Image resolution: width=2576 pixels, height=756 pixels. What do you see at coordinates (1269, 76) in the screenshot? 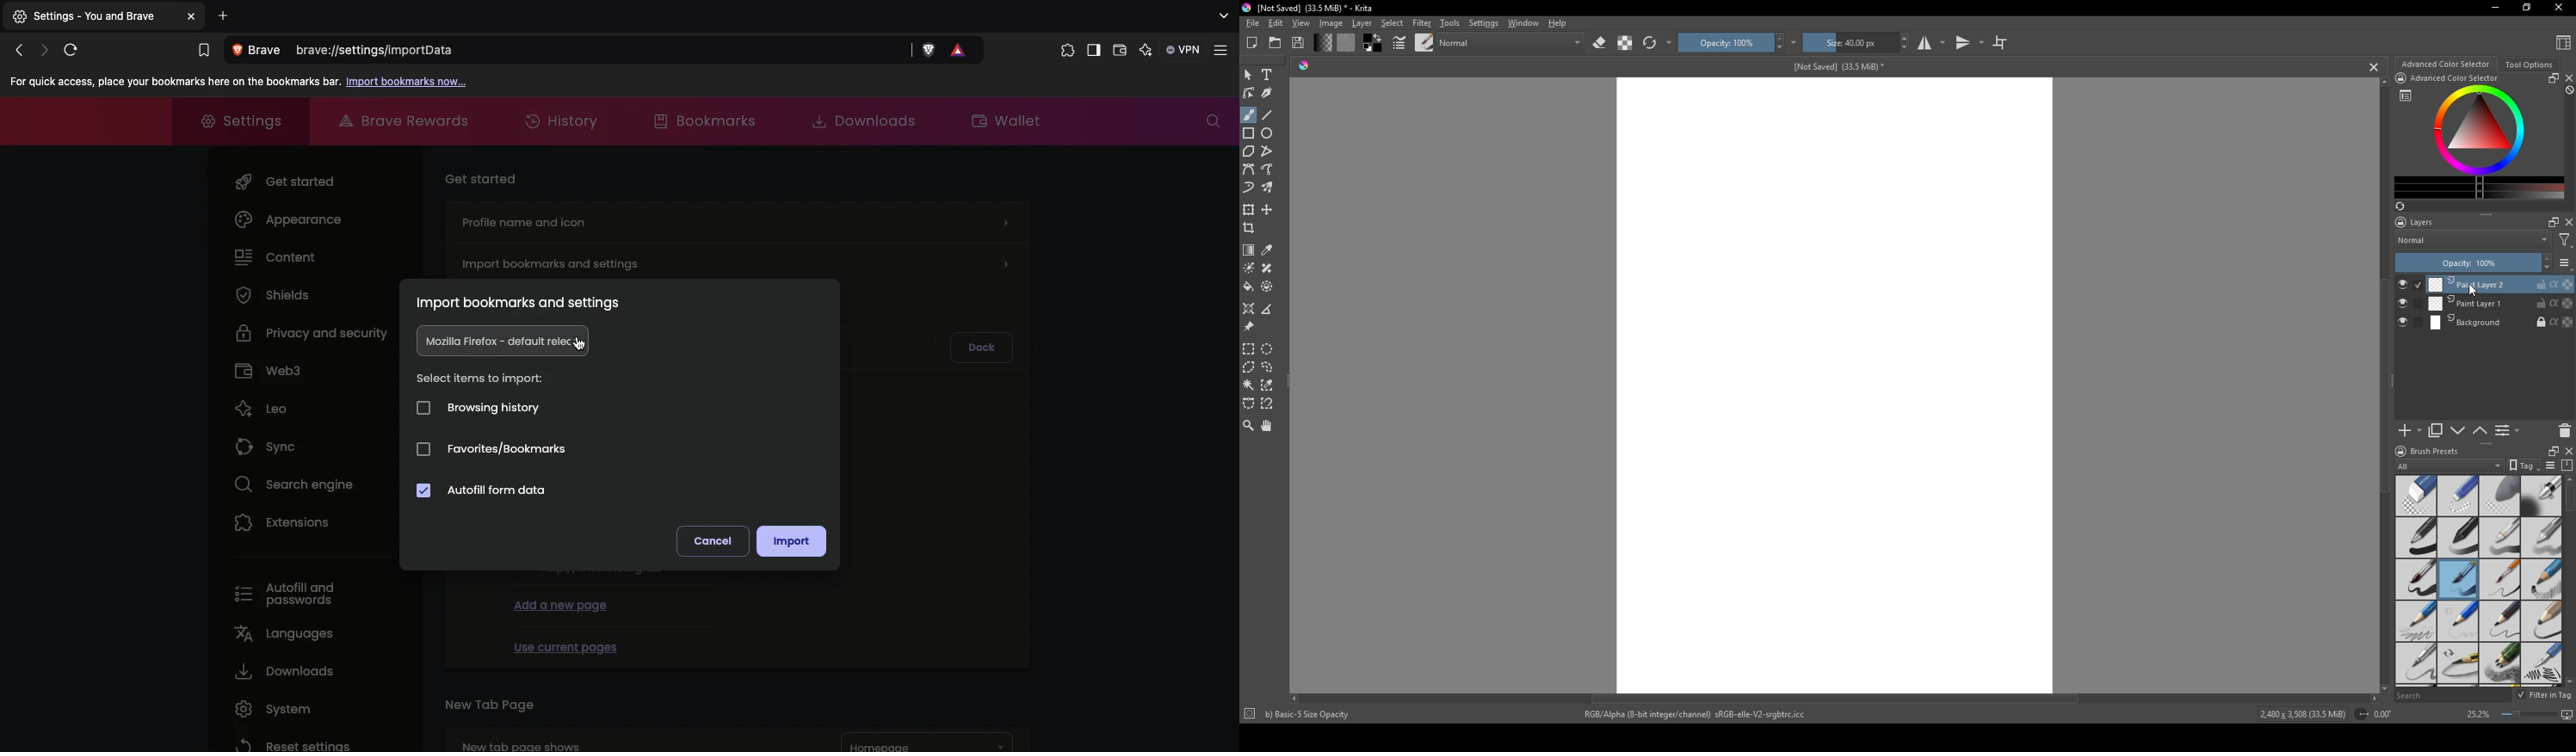
I see `Text` at bounding box center [1269, 76].